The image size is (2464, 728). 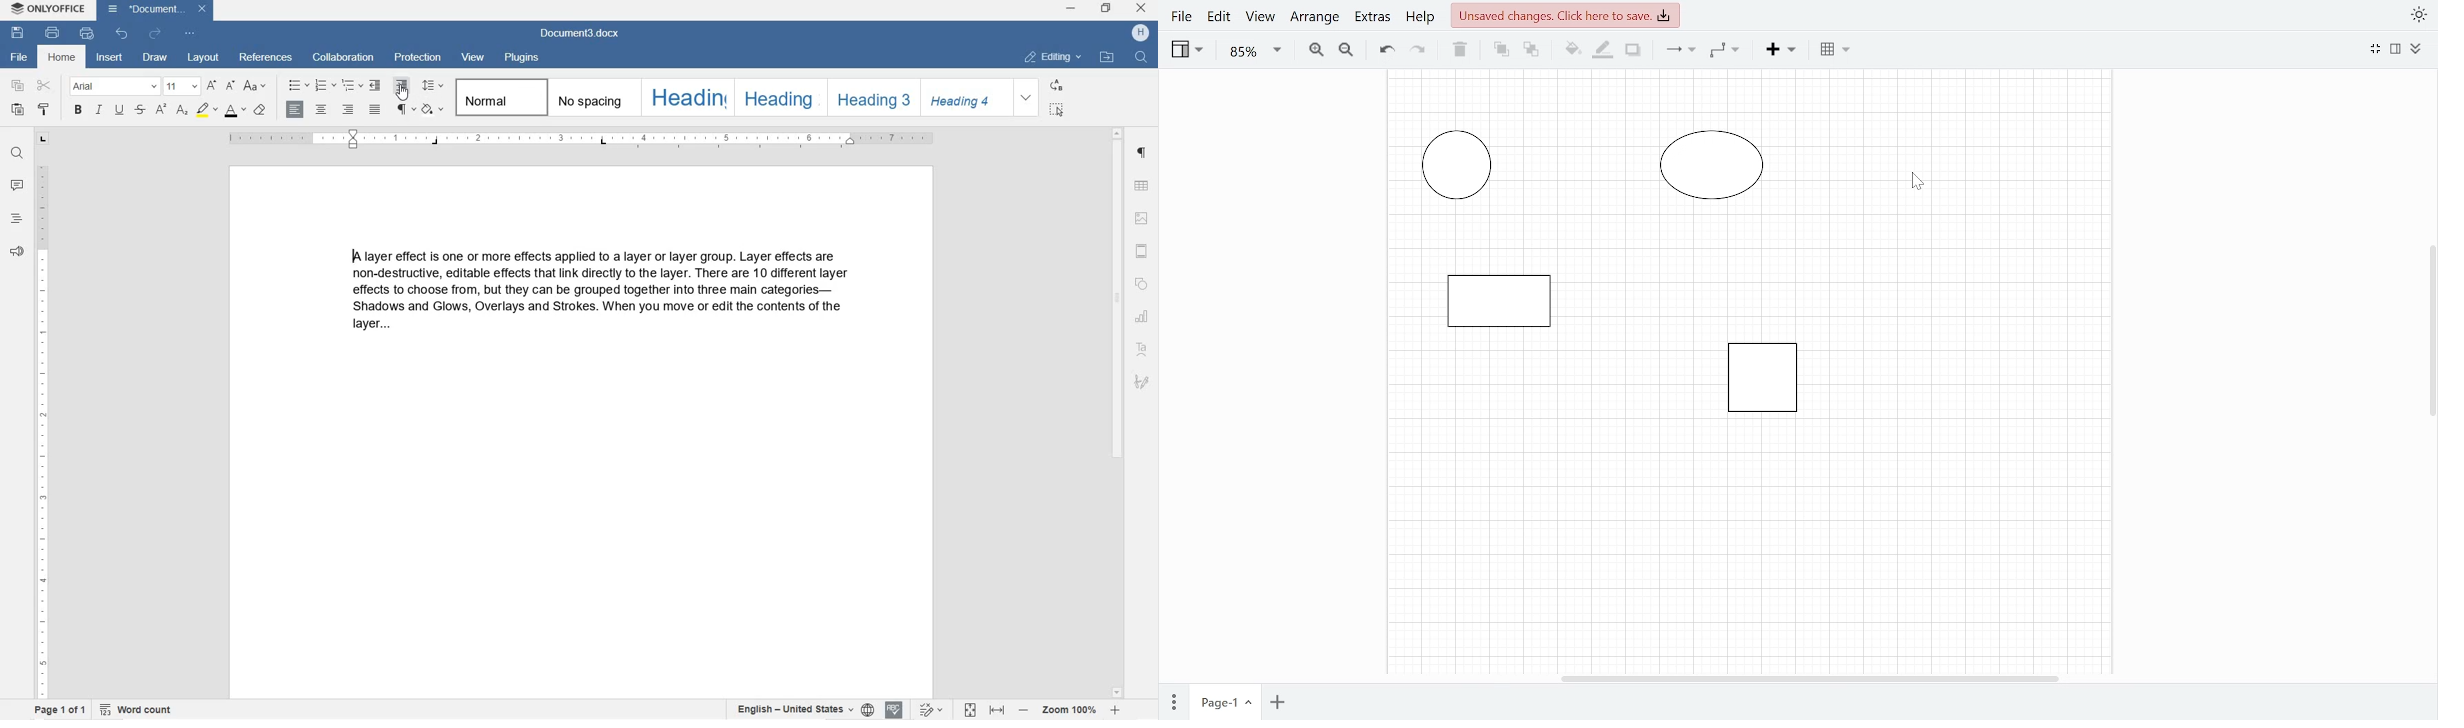 What do you see at coordinates (110, 59) in the screenshot?
I see `INSERT` at bounding box center [110, 59].